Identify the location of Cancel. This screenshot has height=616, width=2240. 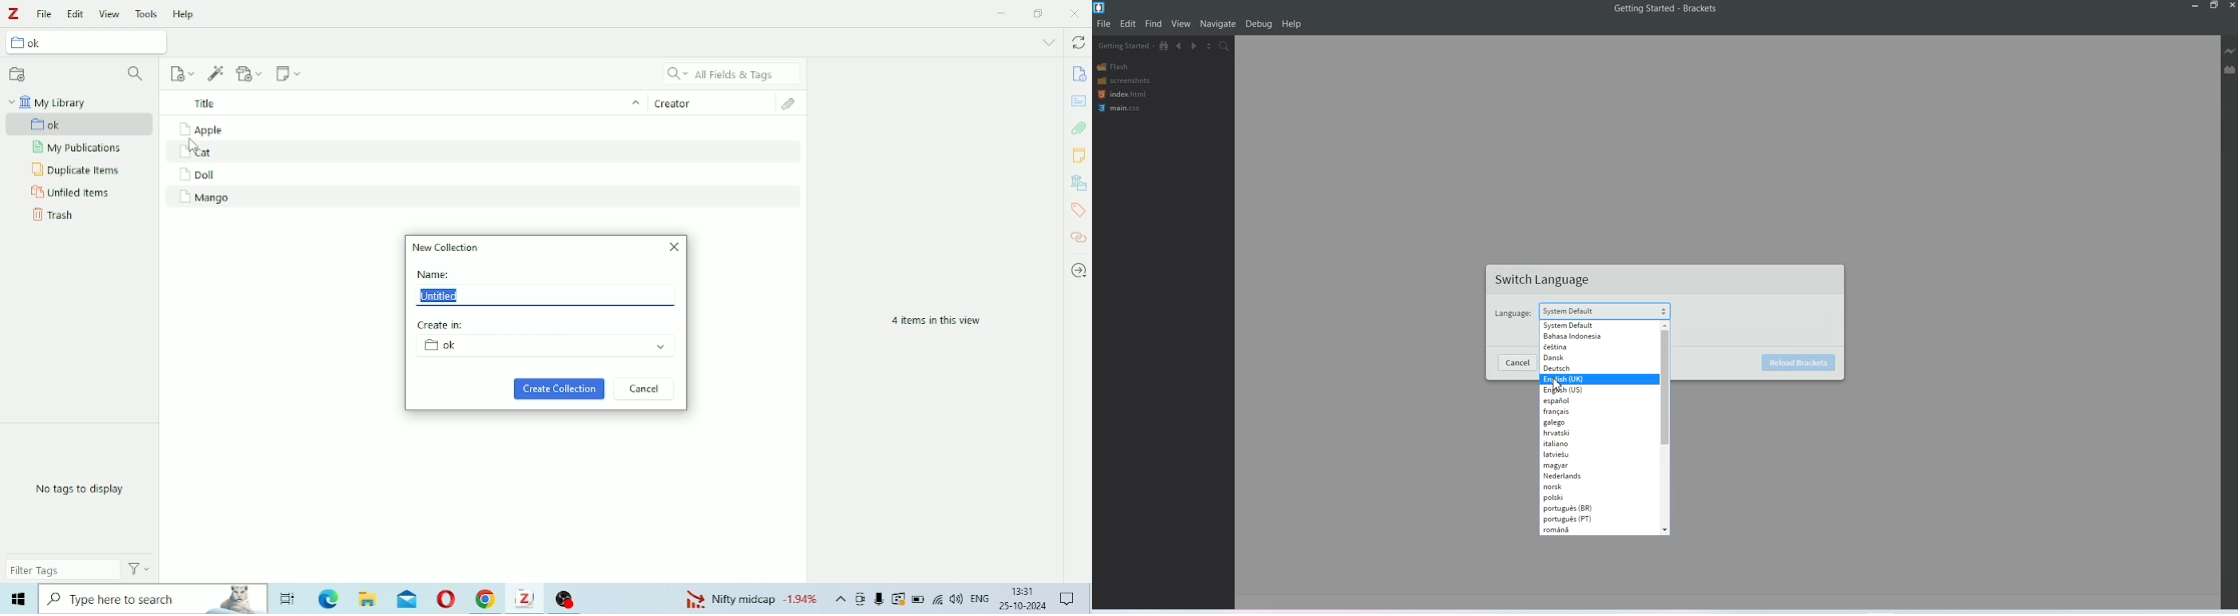
(645, 389).